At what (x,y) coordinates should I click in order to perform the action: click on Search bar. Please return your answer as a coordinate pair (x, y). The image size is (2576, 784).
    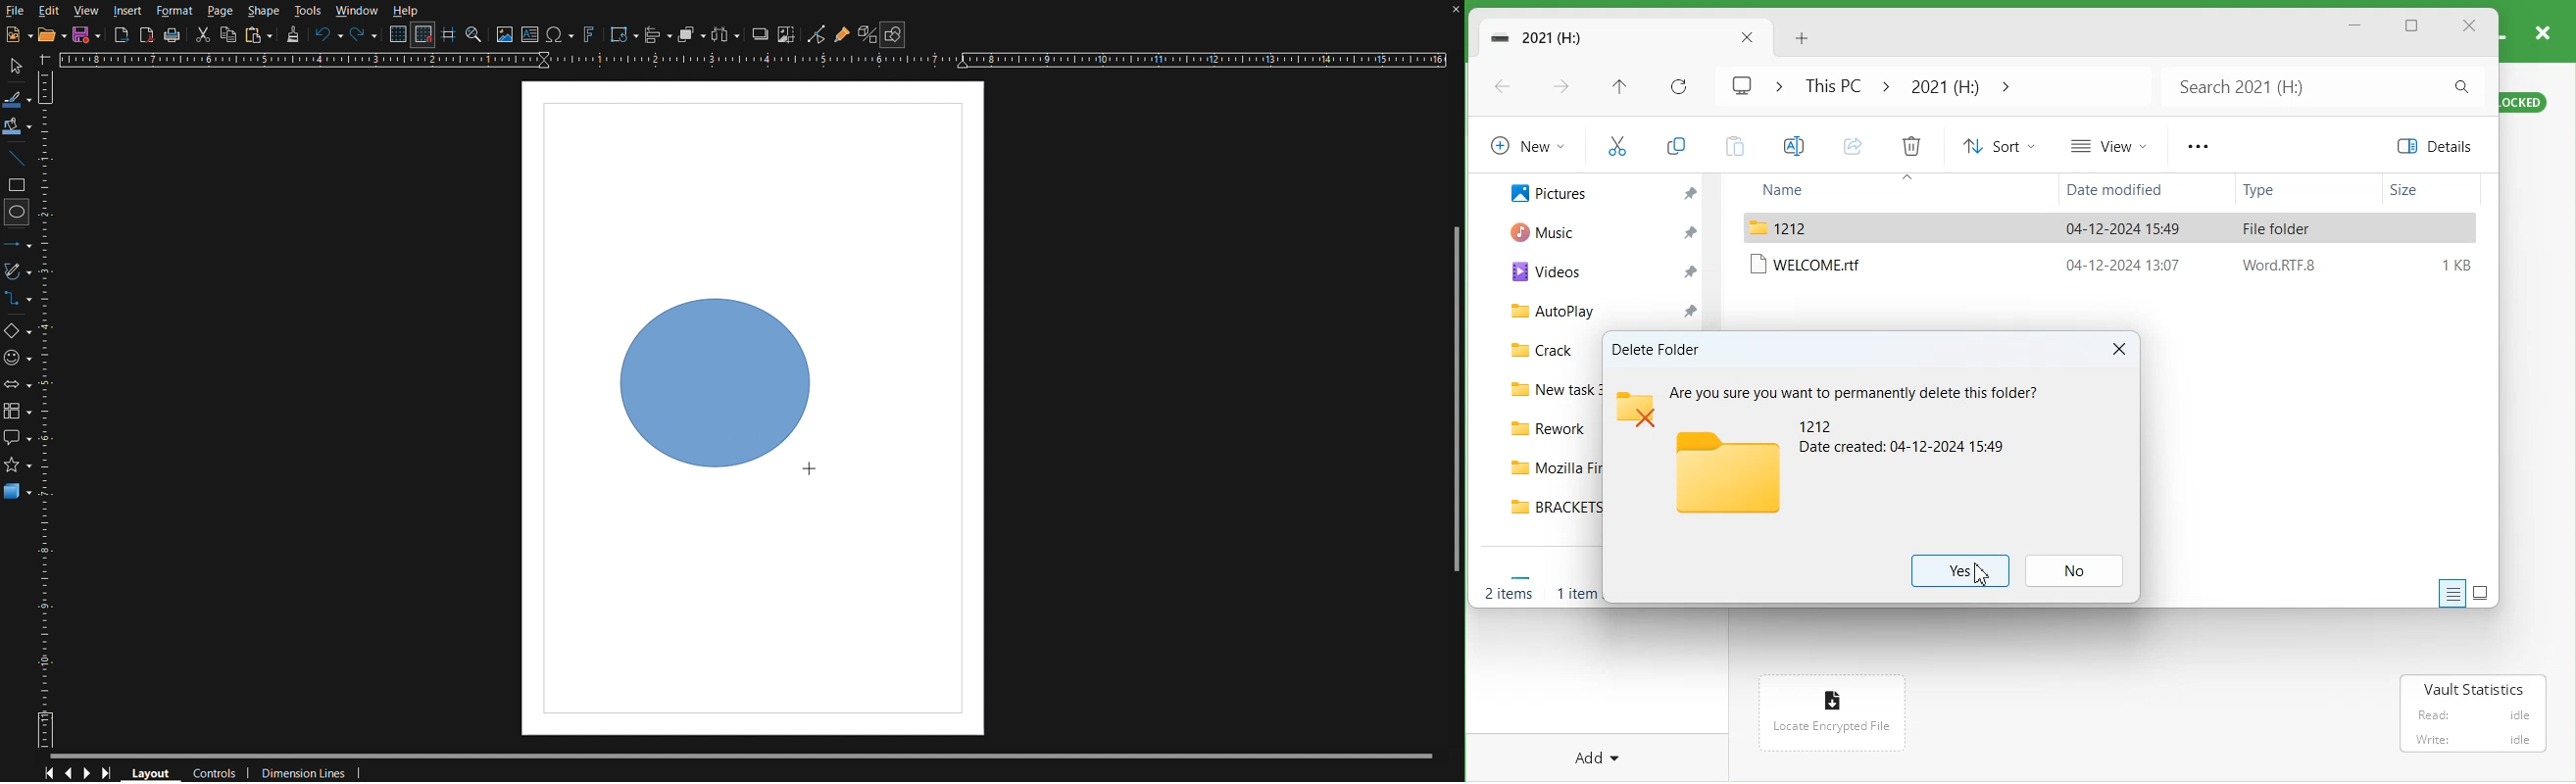
    Looking at the image, I should click on (2320, 86).